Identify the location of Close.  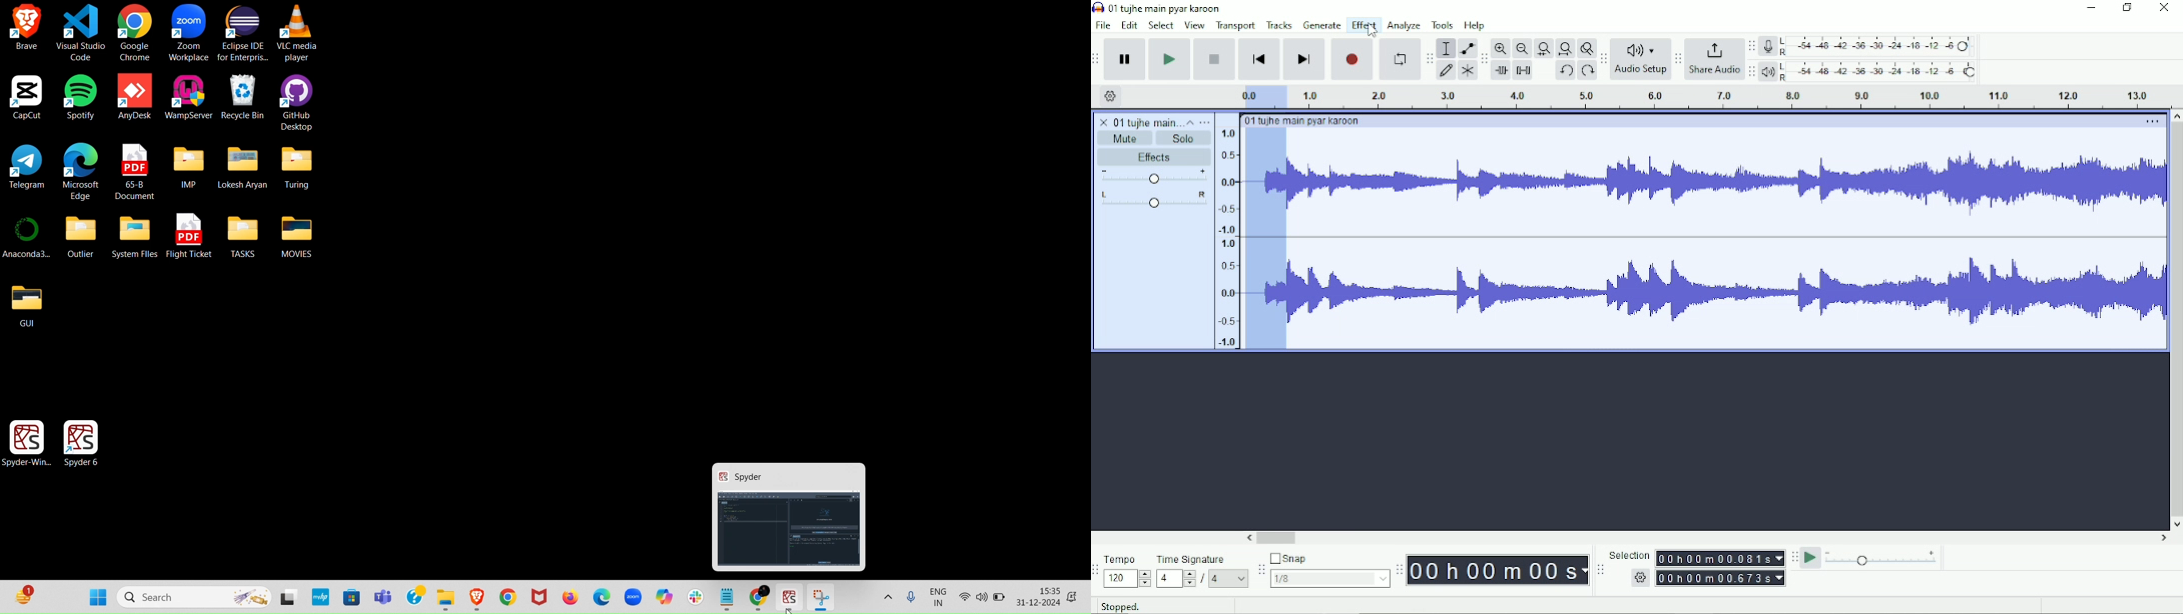
(2163, 9).